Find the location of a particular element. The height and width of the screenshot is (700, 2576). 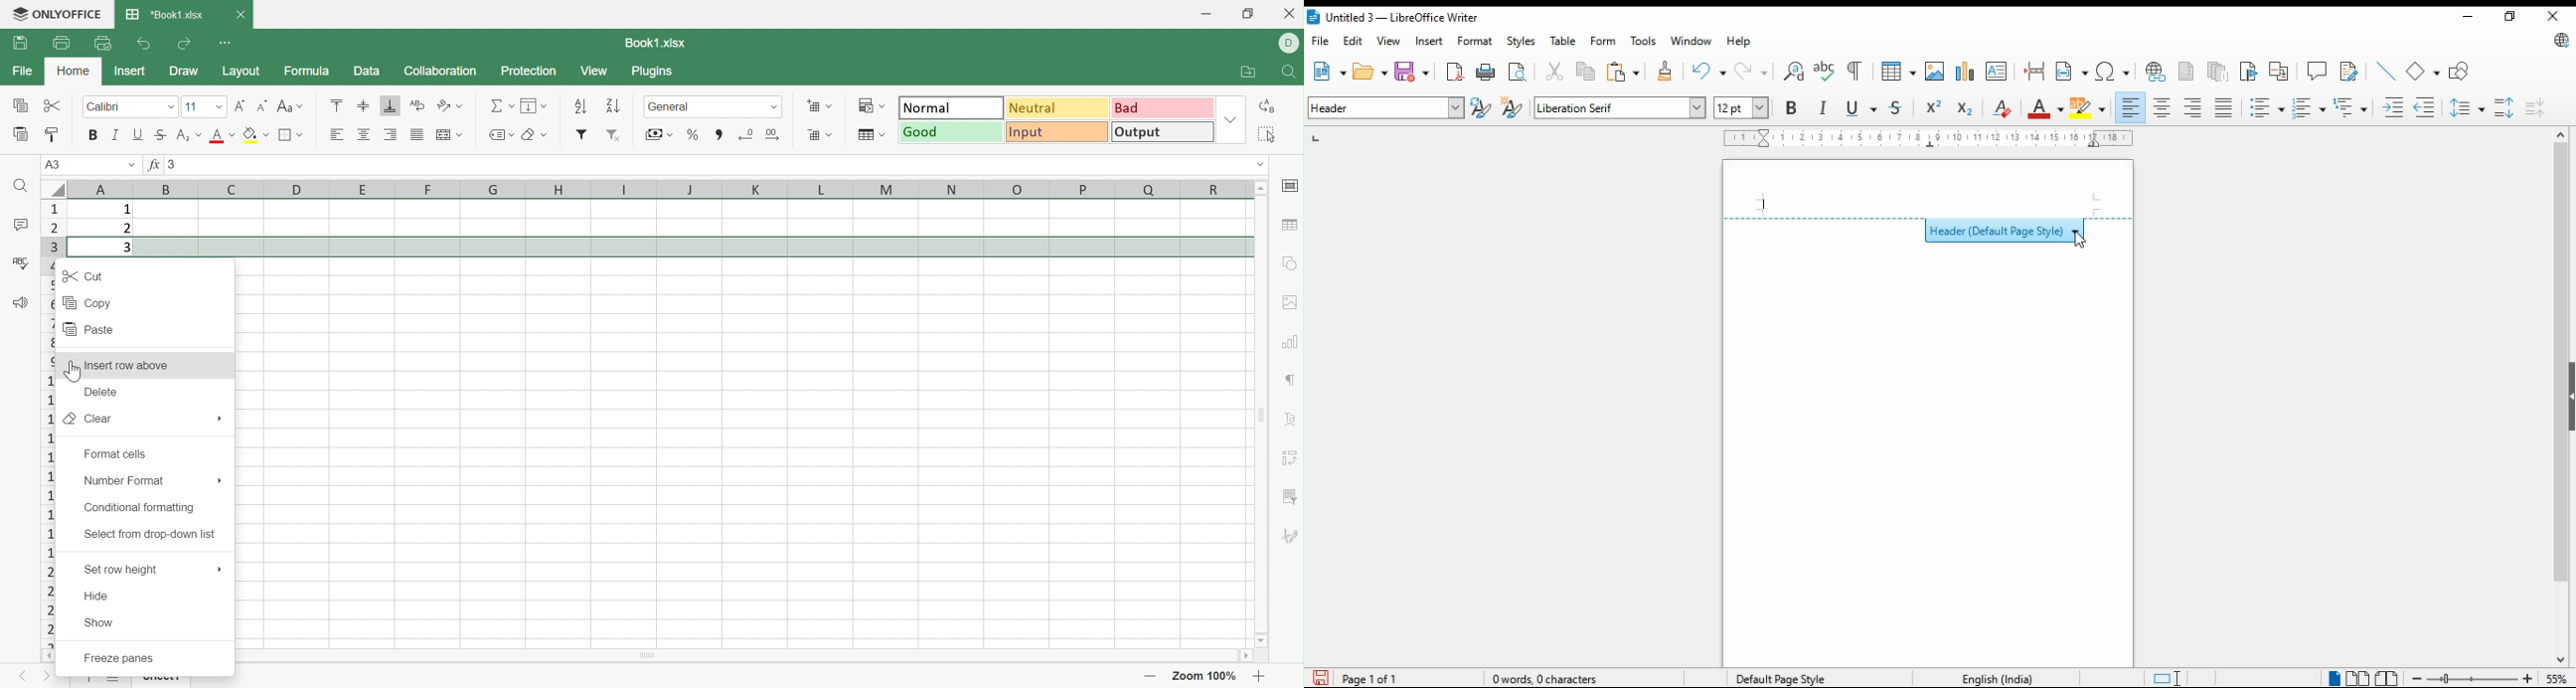

select outline format is located at coordinates (2350, 106).